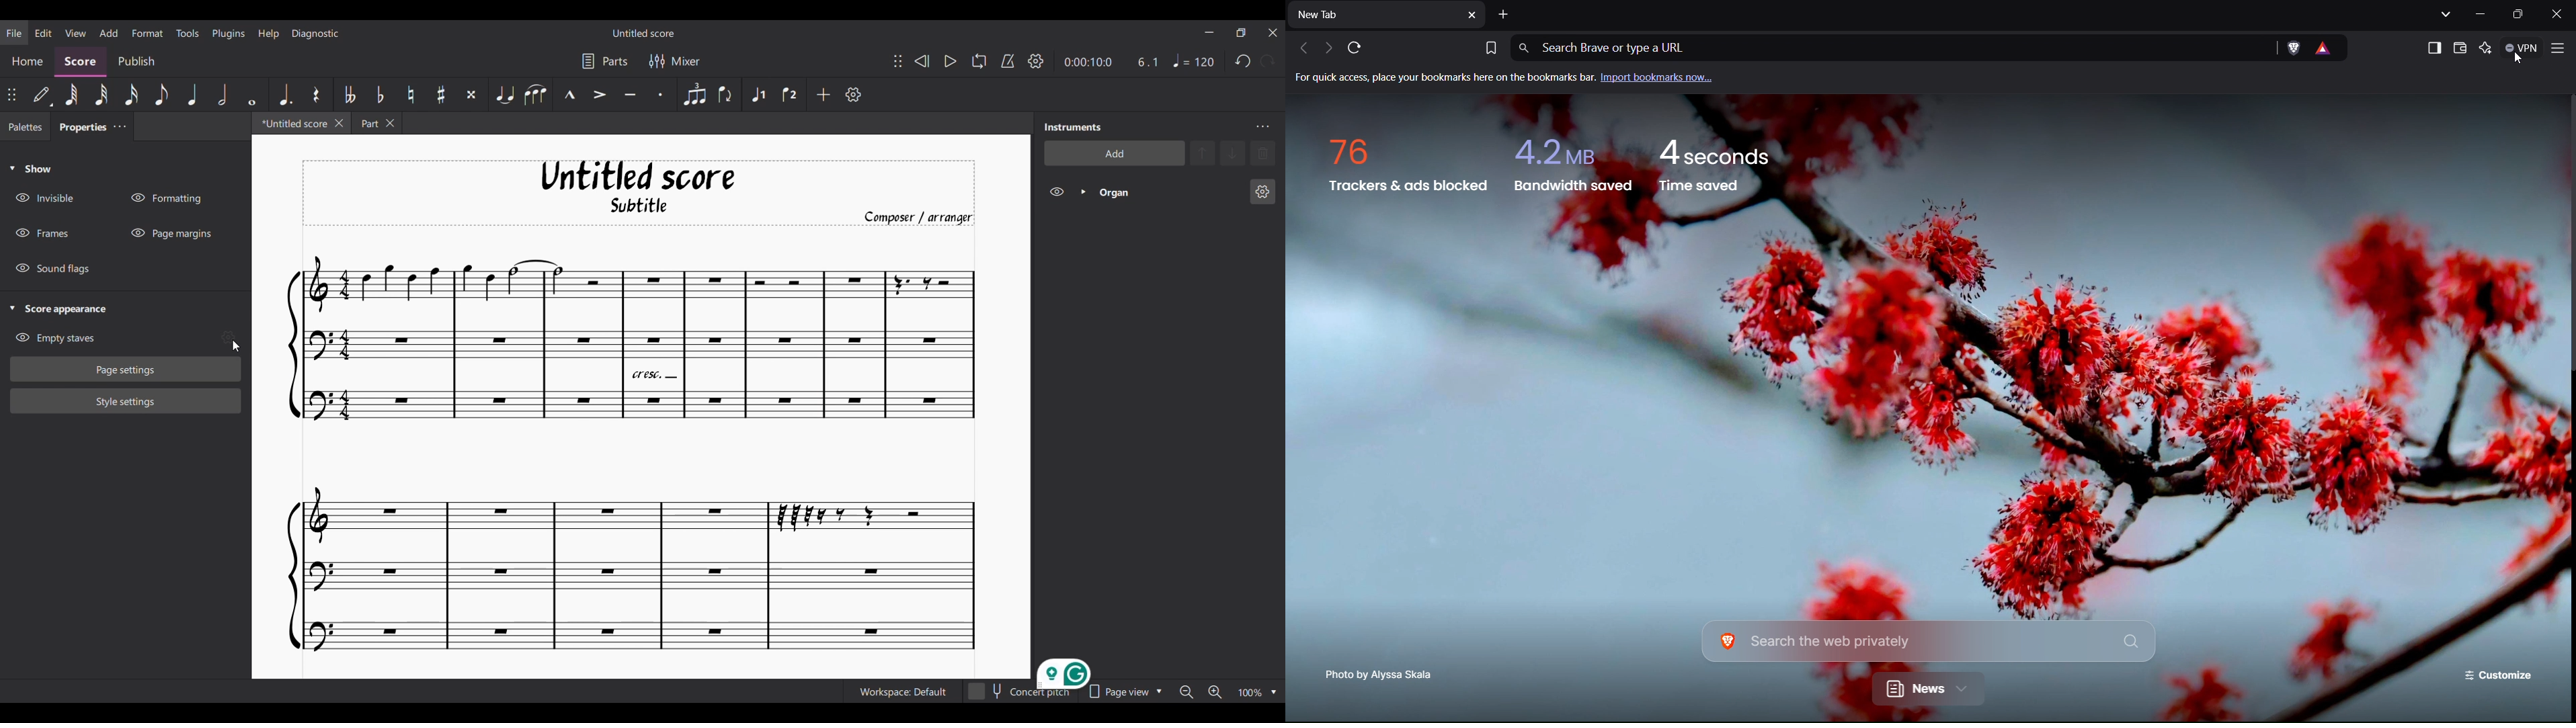  What do you see at coordinates (1268, 60) in the screenshot?
I see `Redo` at bounding box center [1268, 60].